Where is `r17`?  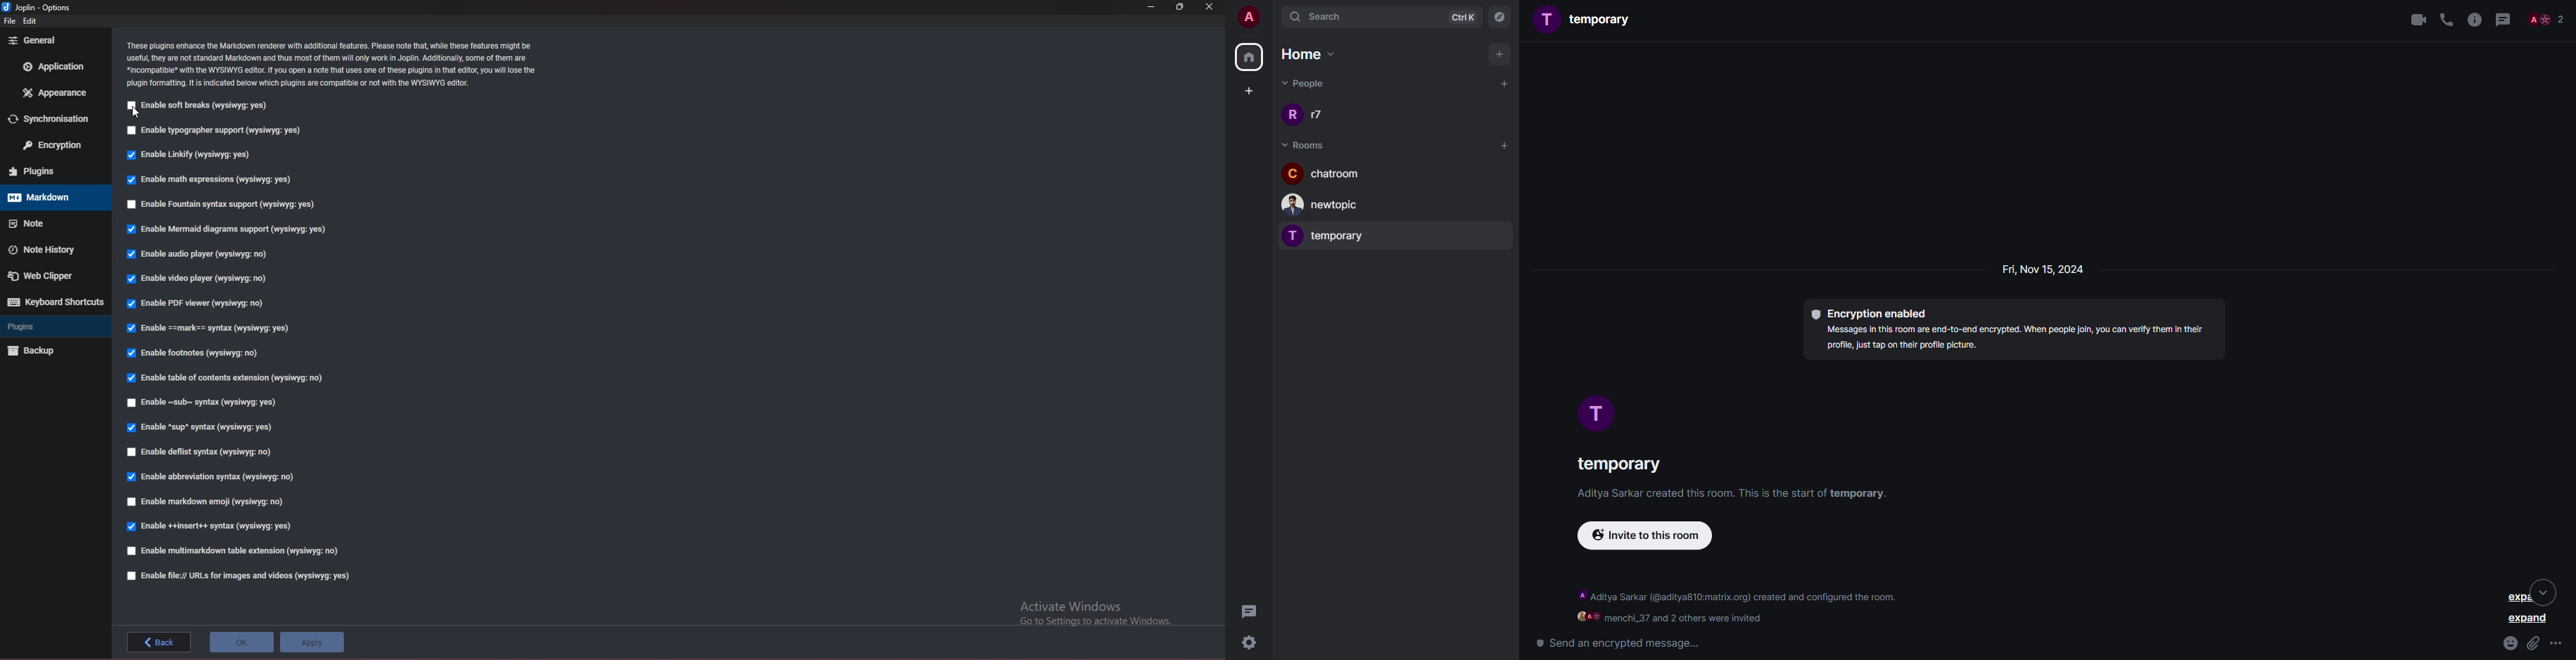 r17 is located at coordinates (1311, 114).